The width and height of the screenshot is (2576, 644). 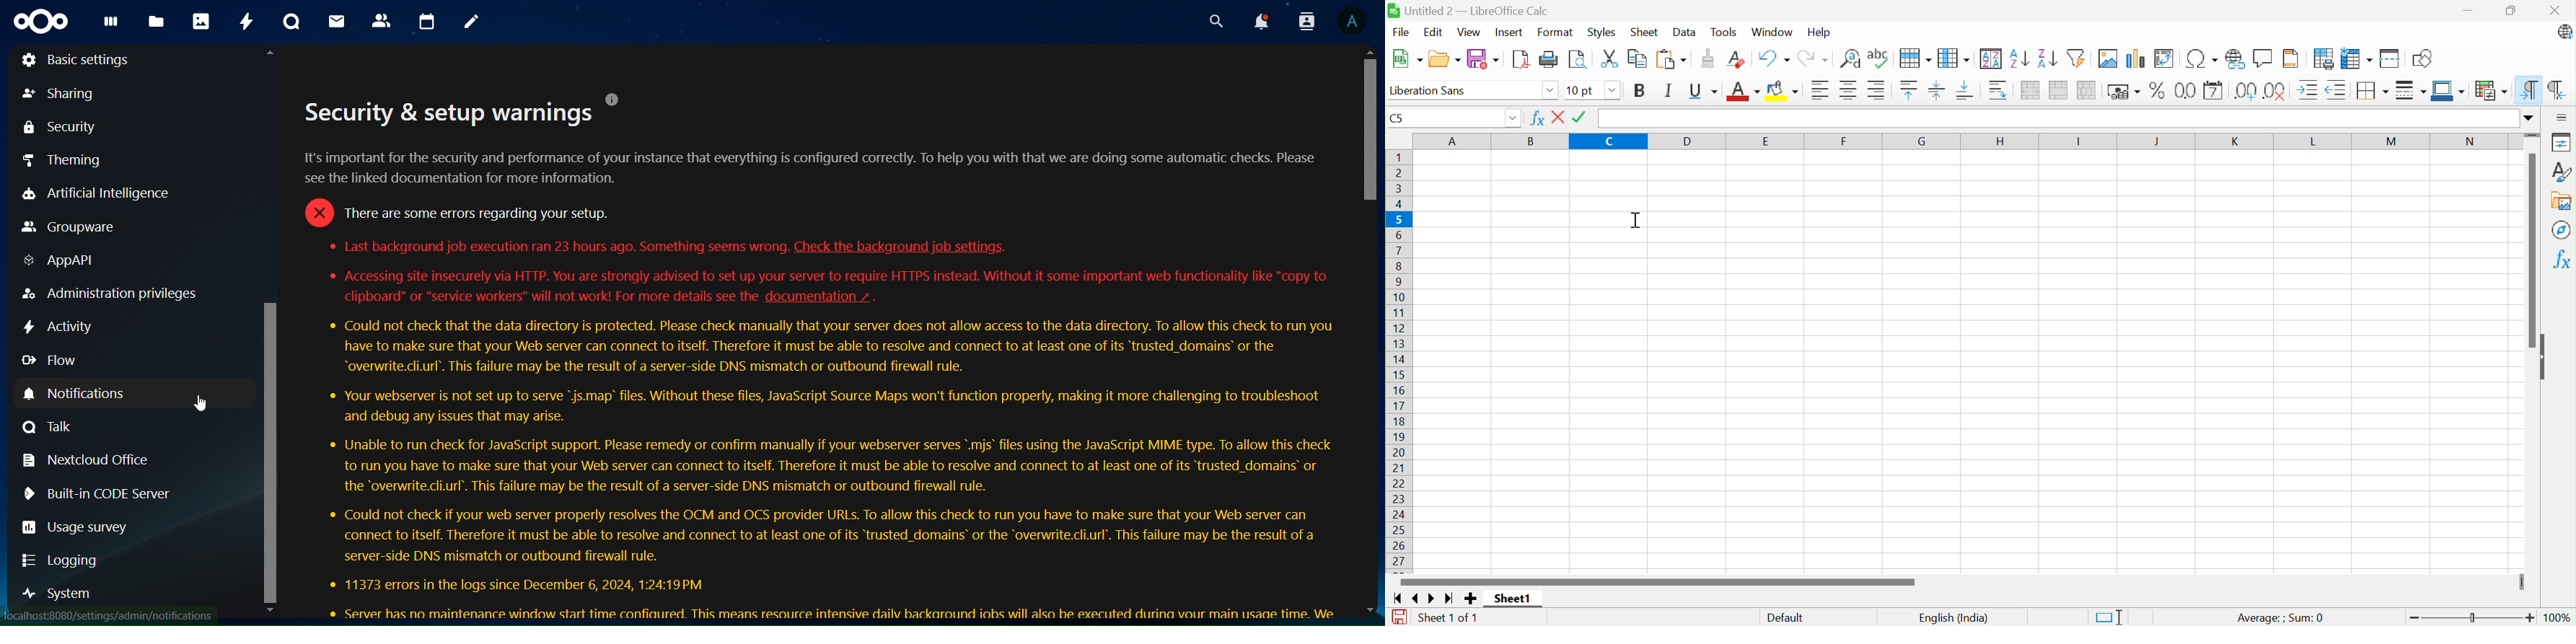 What do you see at coordinates (2532, 252) in the screenshot?
I see `Scroll bar` at bounding box center [2532, 252].